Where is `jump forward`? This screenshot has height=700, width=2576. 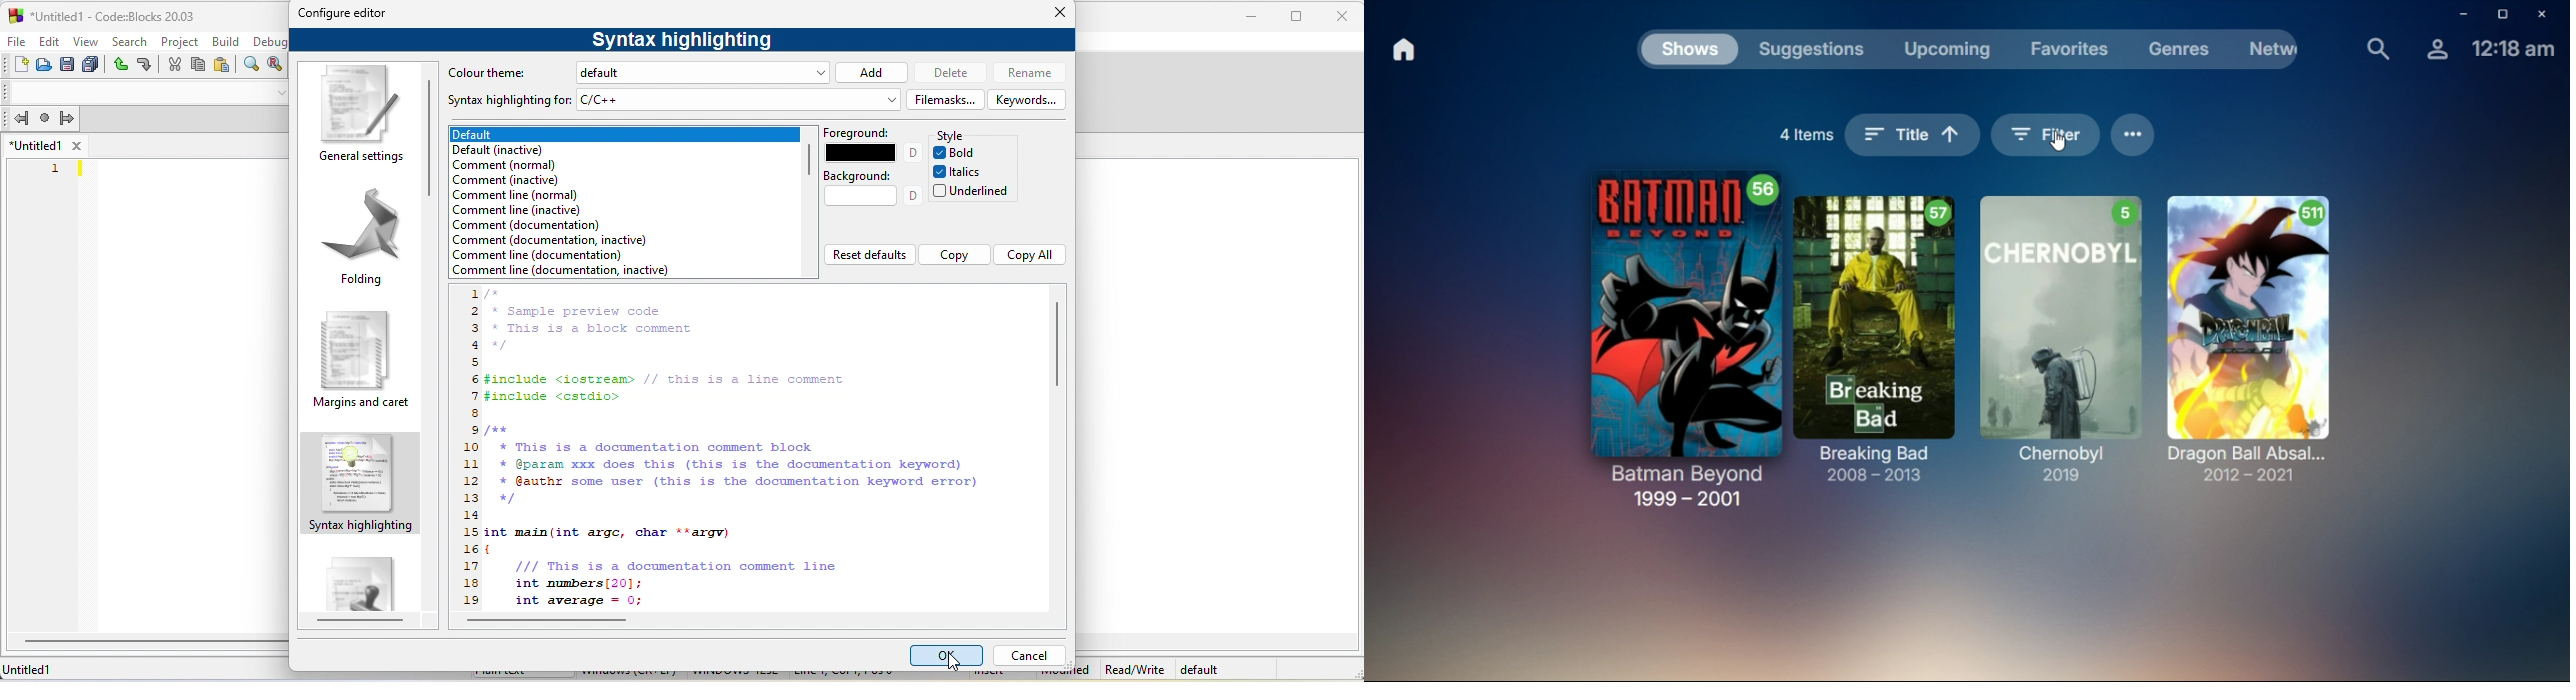 jump forward is located at coordinates (67, 117).